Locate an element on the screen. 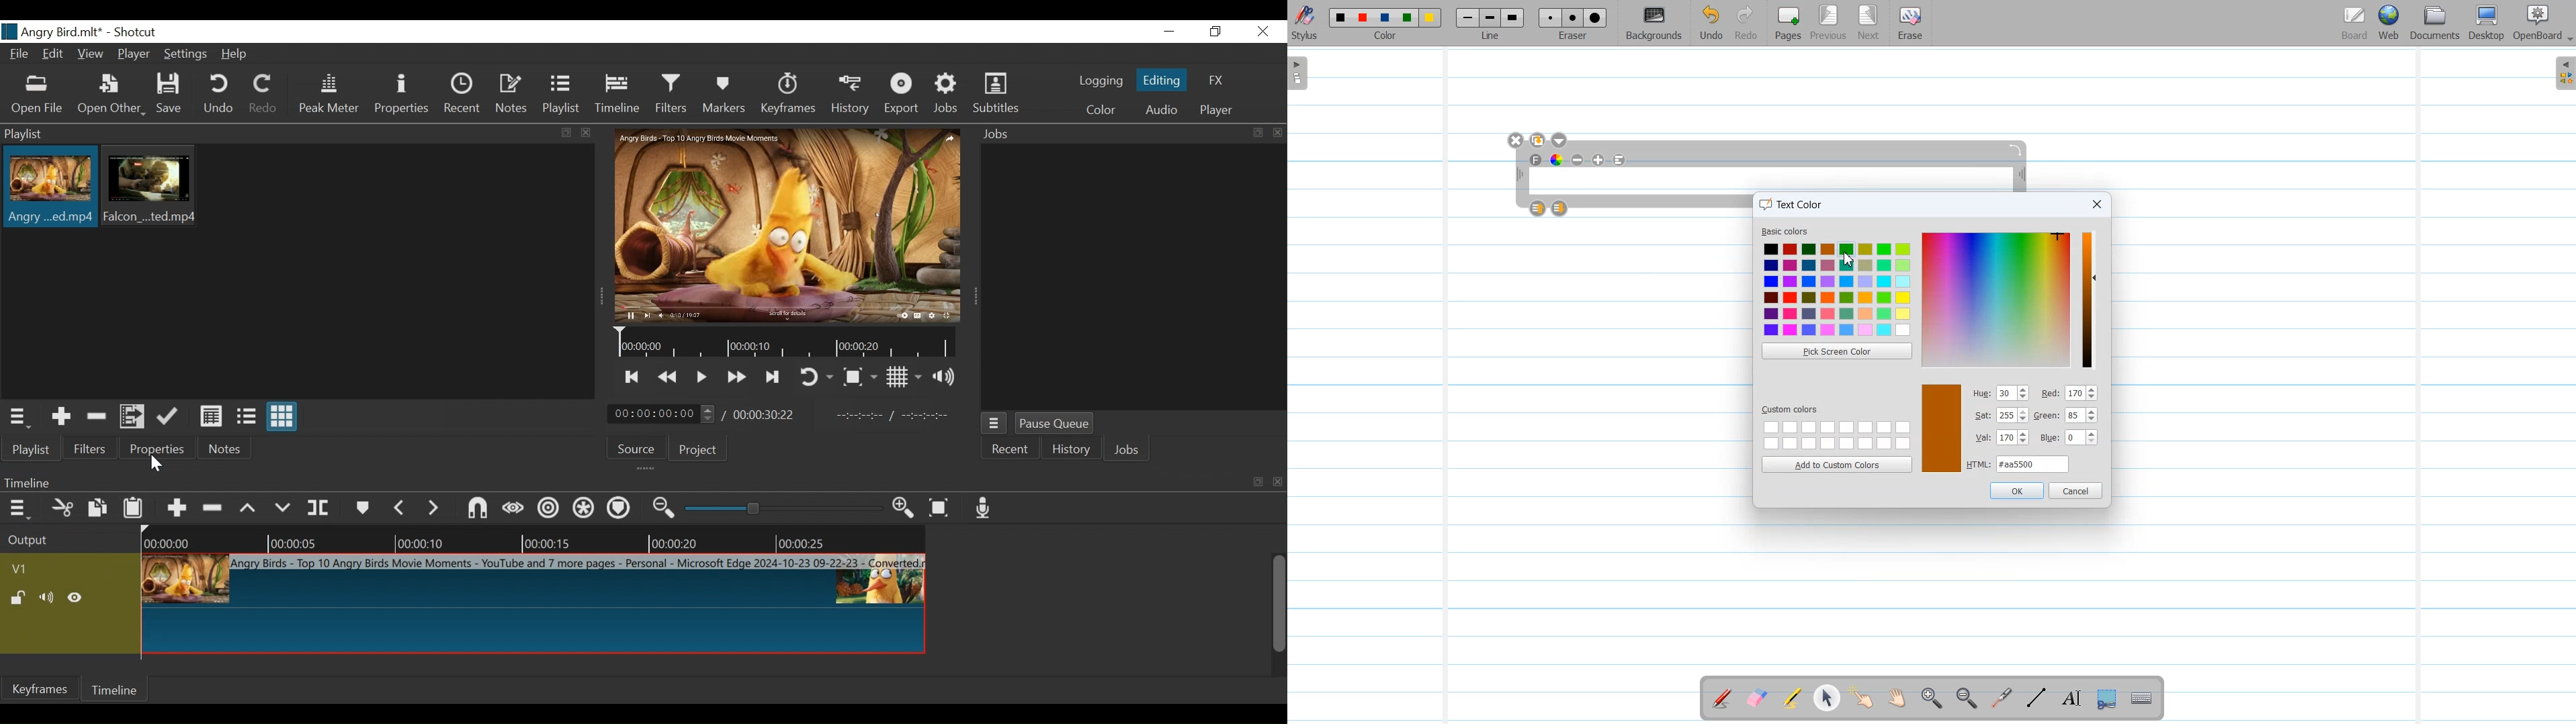 This screenshot has width=2576, height=728. Ripple all tracks is located at coordinates (585, 510).